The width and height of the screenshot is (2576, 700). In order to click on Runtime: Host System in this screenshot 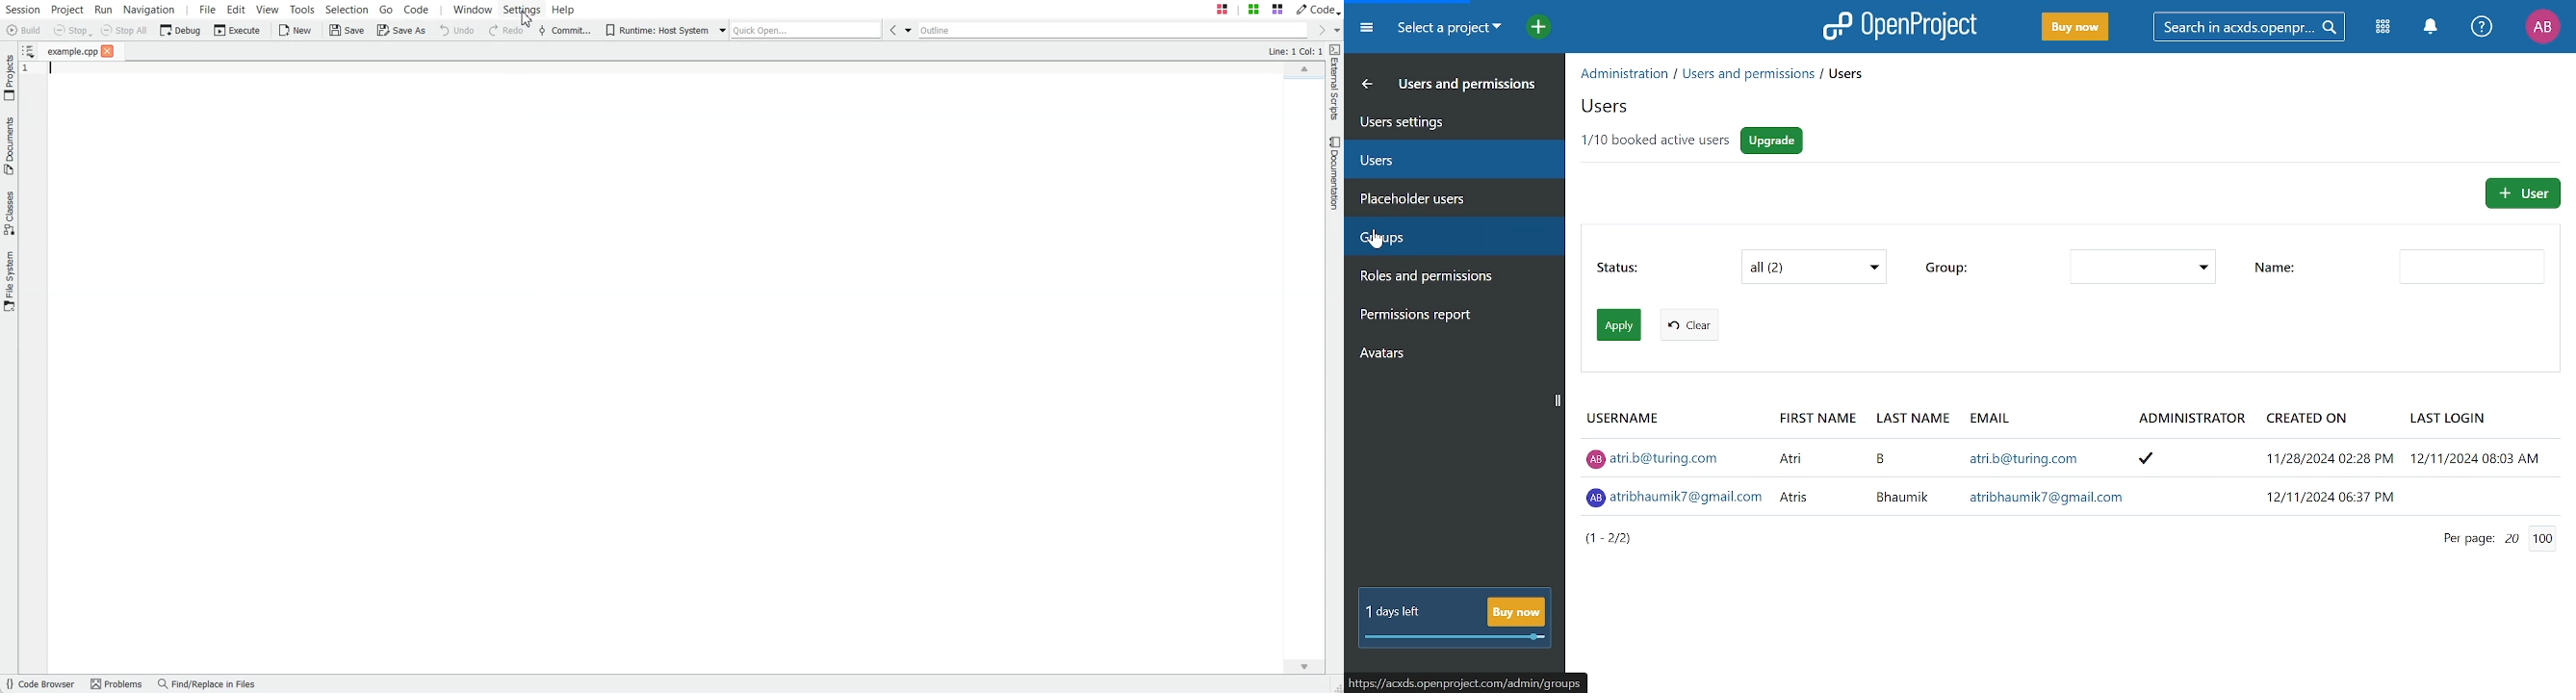, I will do `click(653, 30)`.